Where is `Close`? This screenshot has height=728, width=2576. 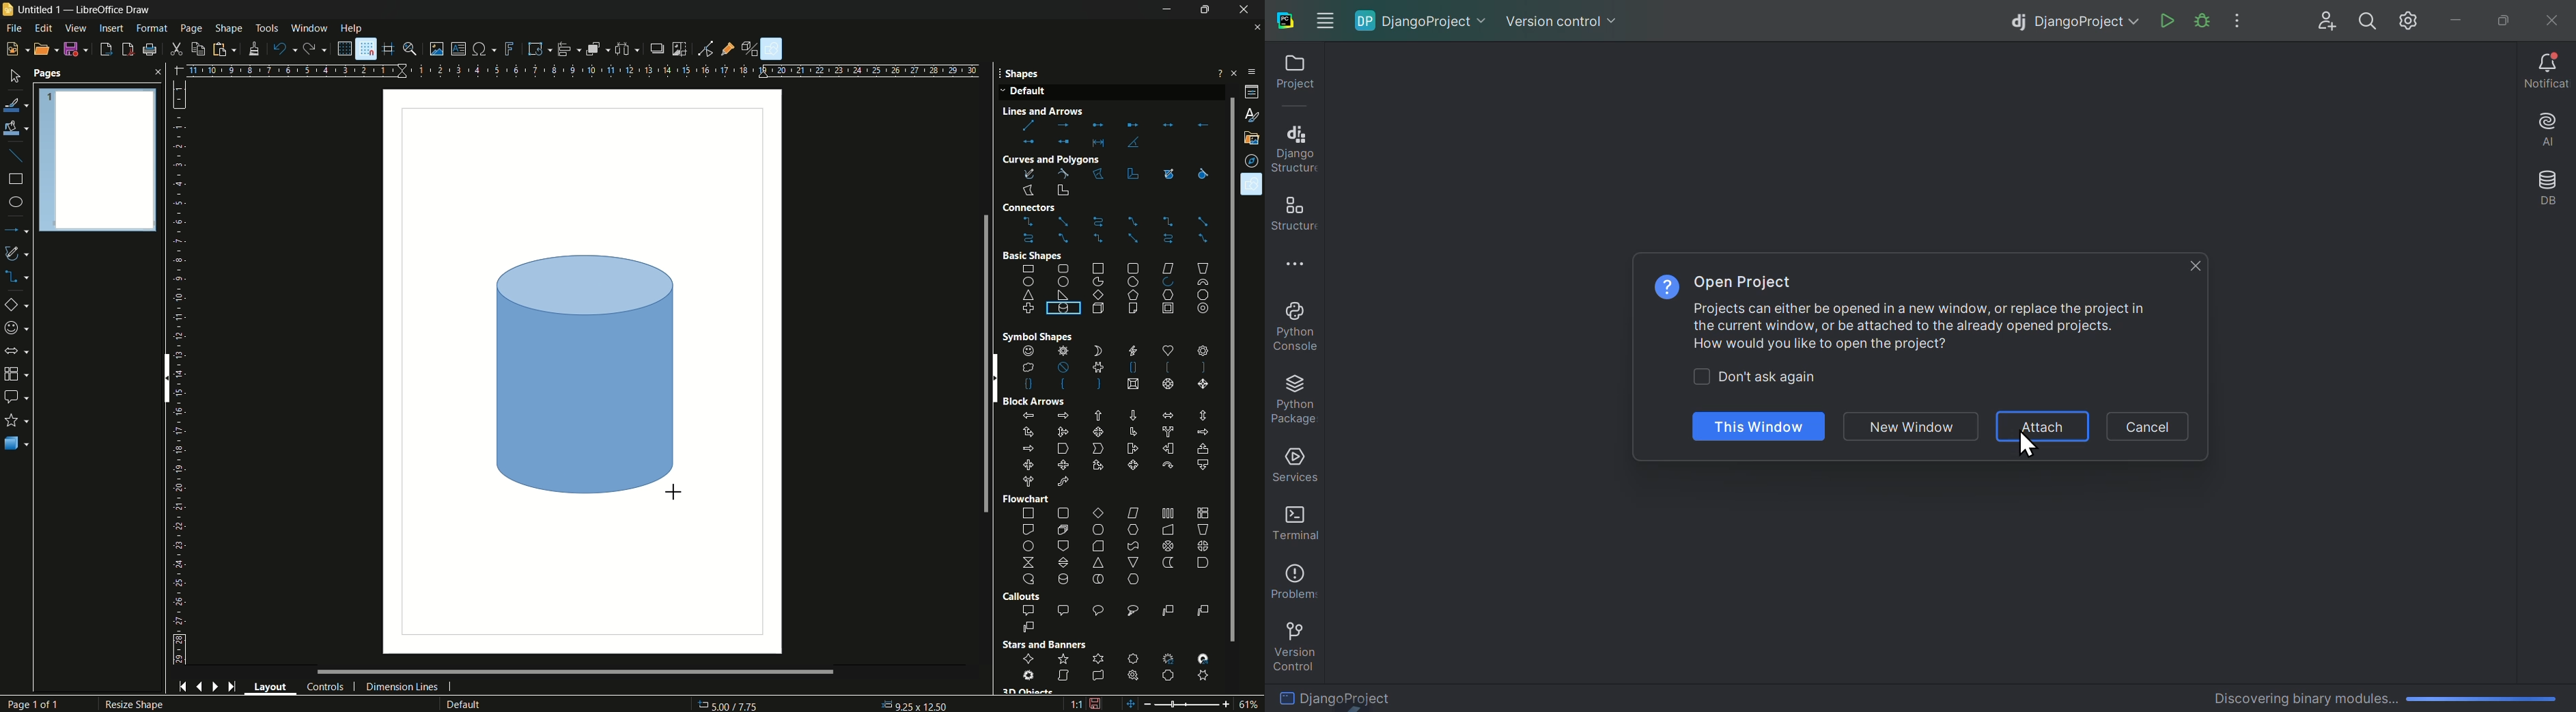 Close is located at coordinates (2549, 18).